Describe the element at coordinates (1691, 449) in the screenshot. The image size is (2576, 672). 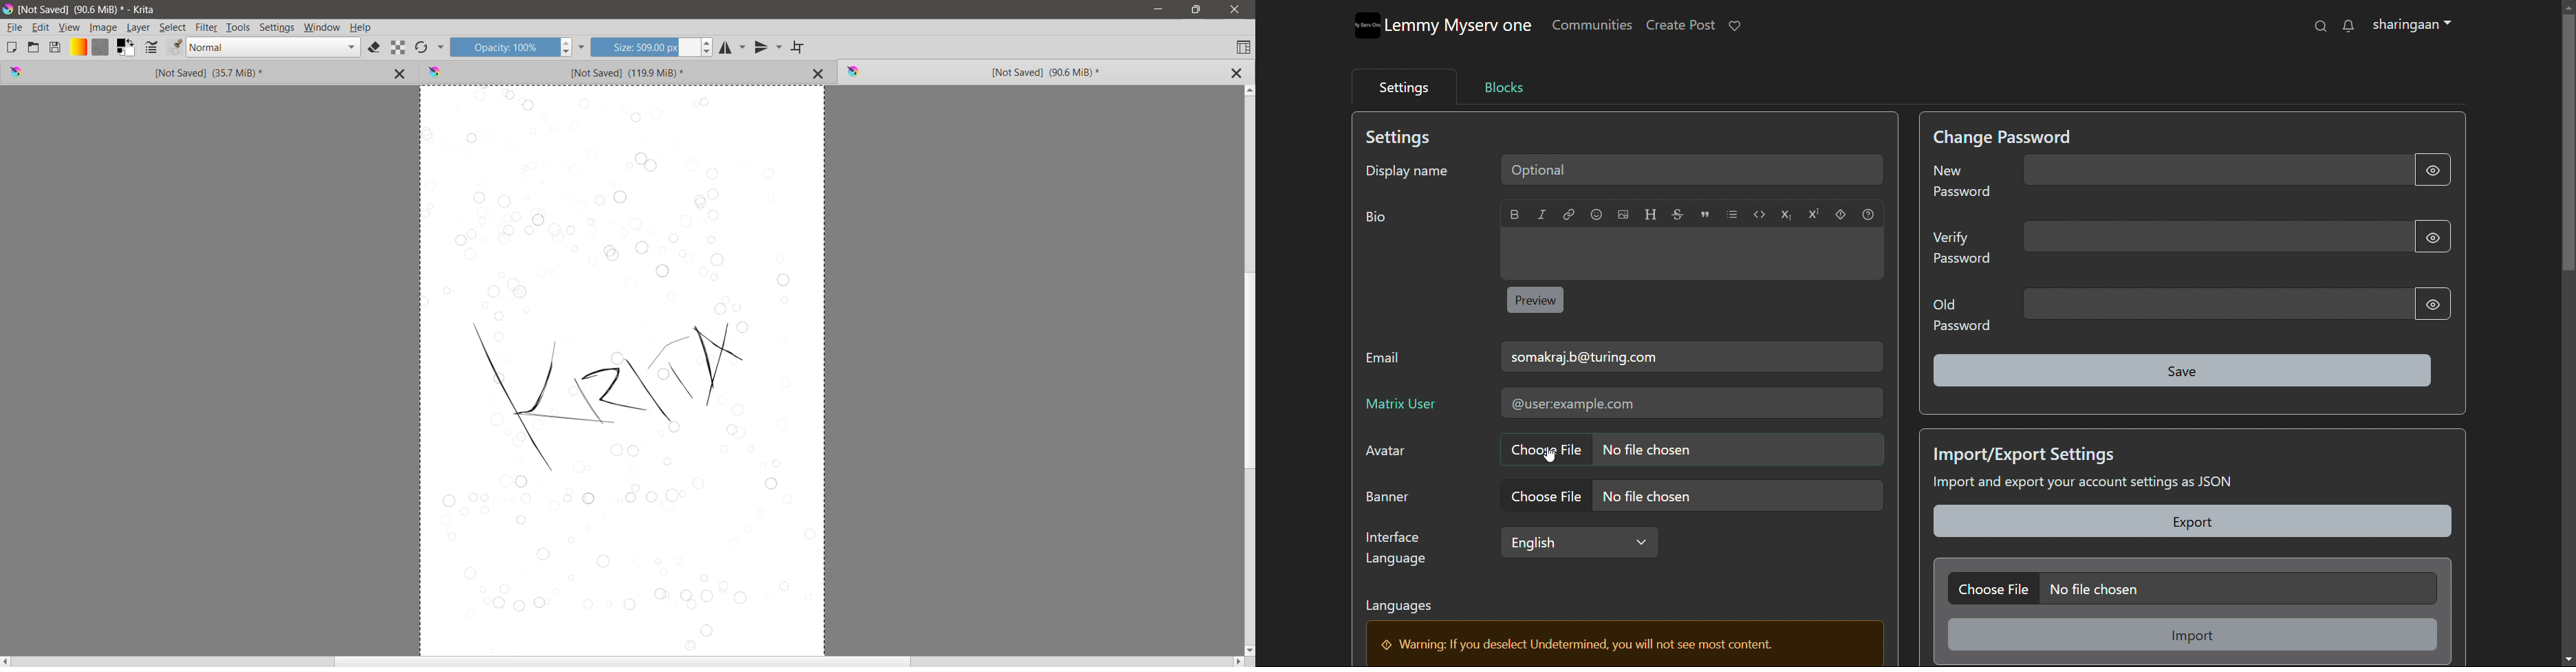
I see `choose file for avatar` at that location.